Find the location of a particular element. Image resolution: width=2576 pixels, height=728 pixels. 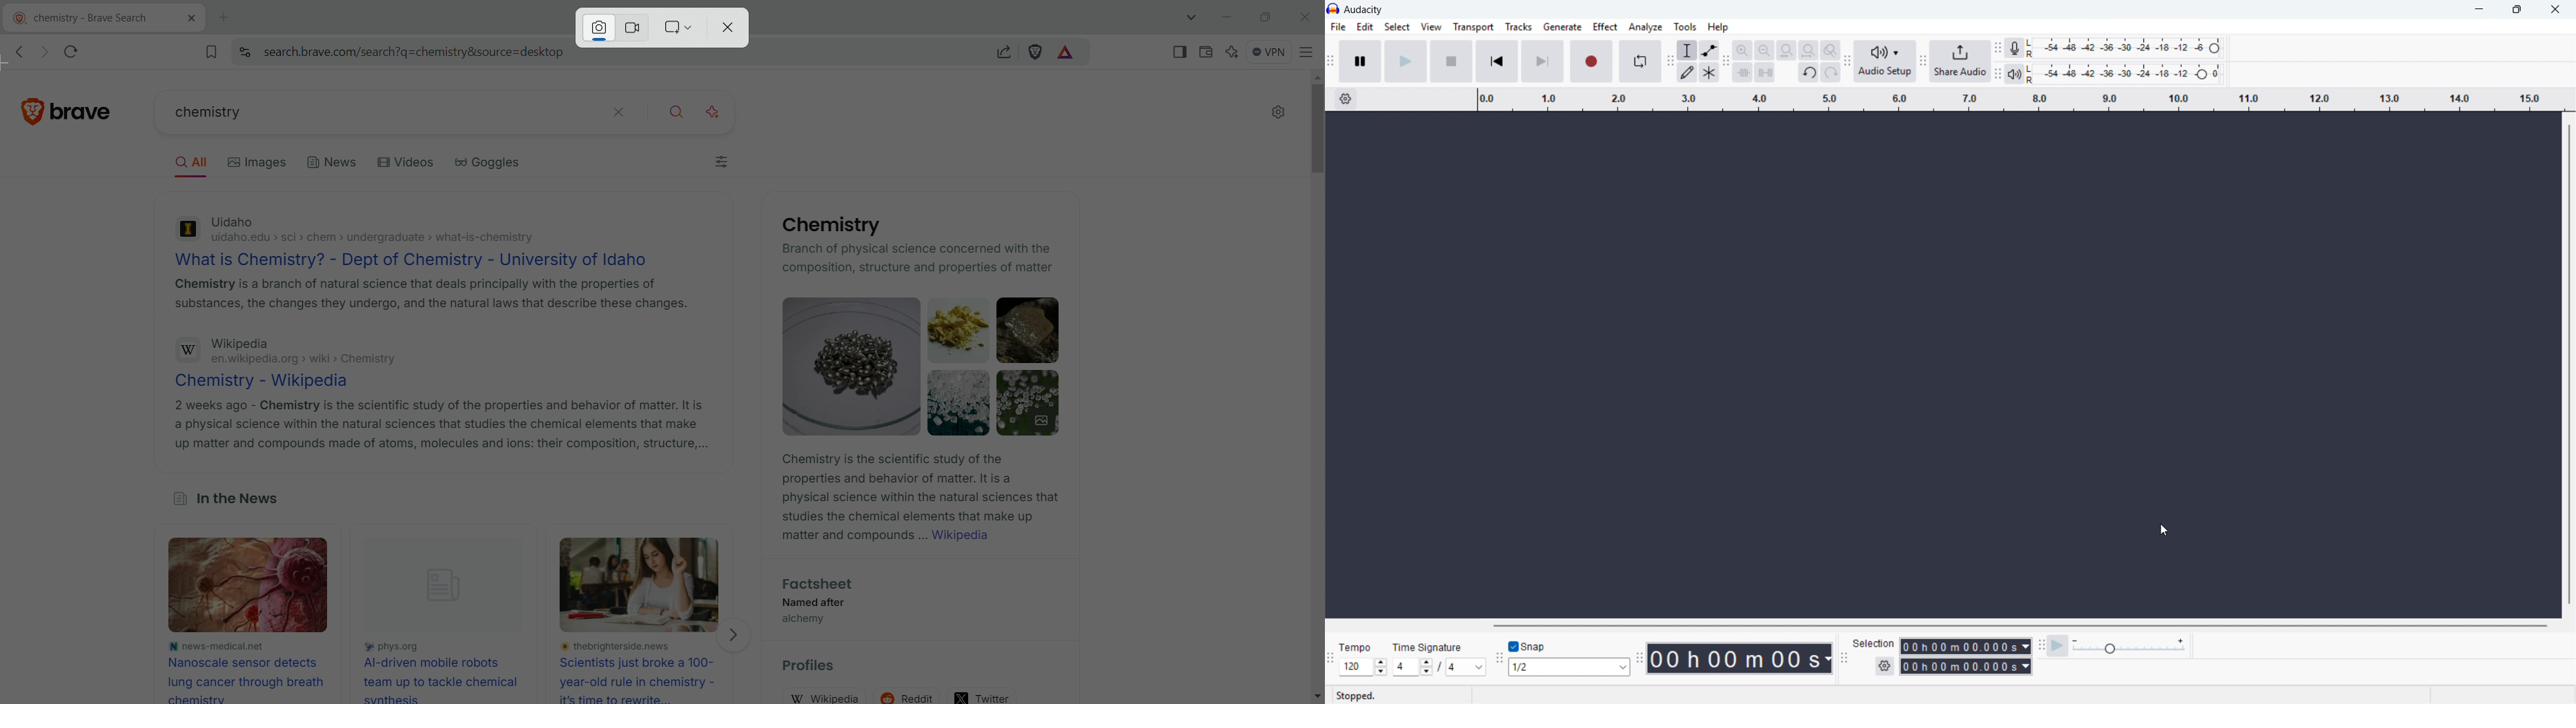

start time is located at coordinates (1943, 646).